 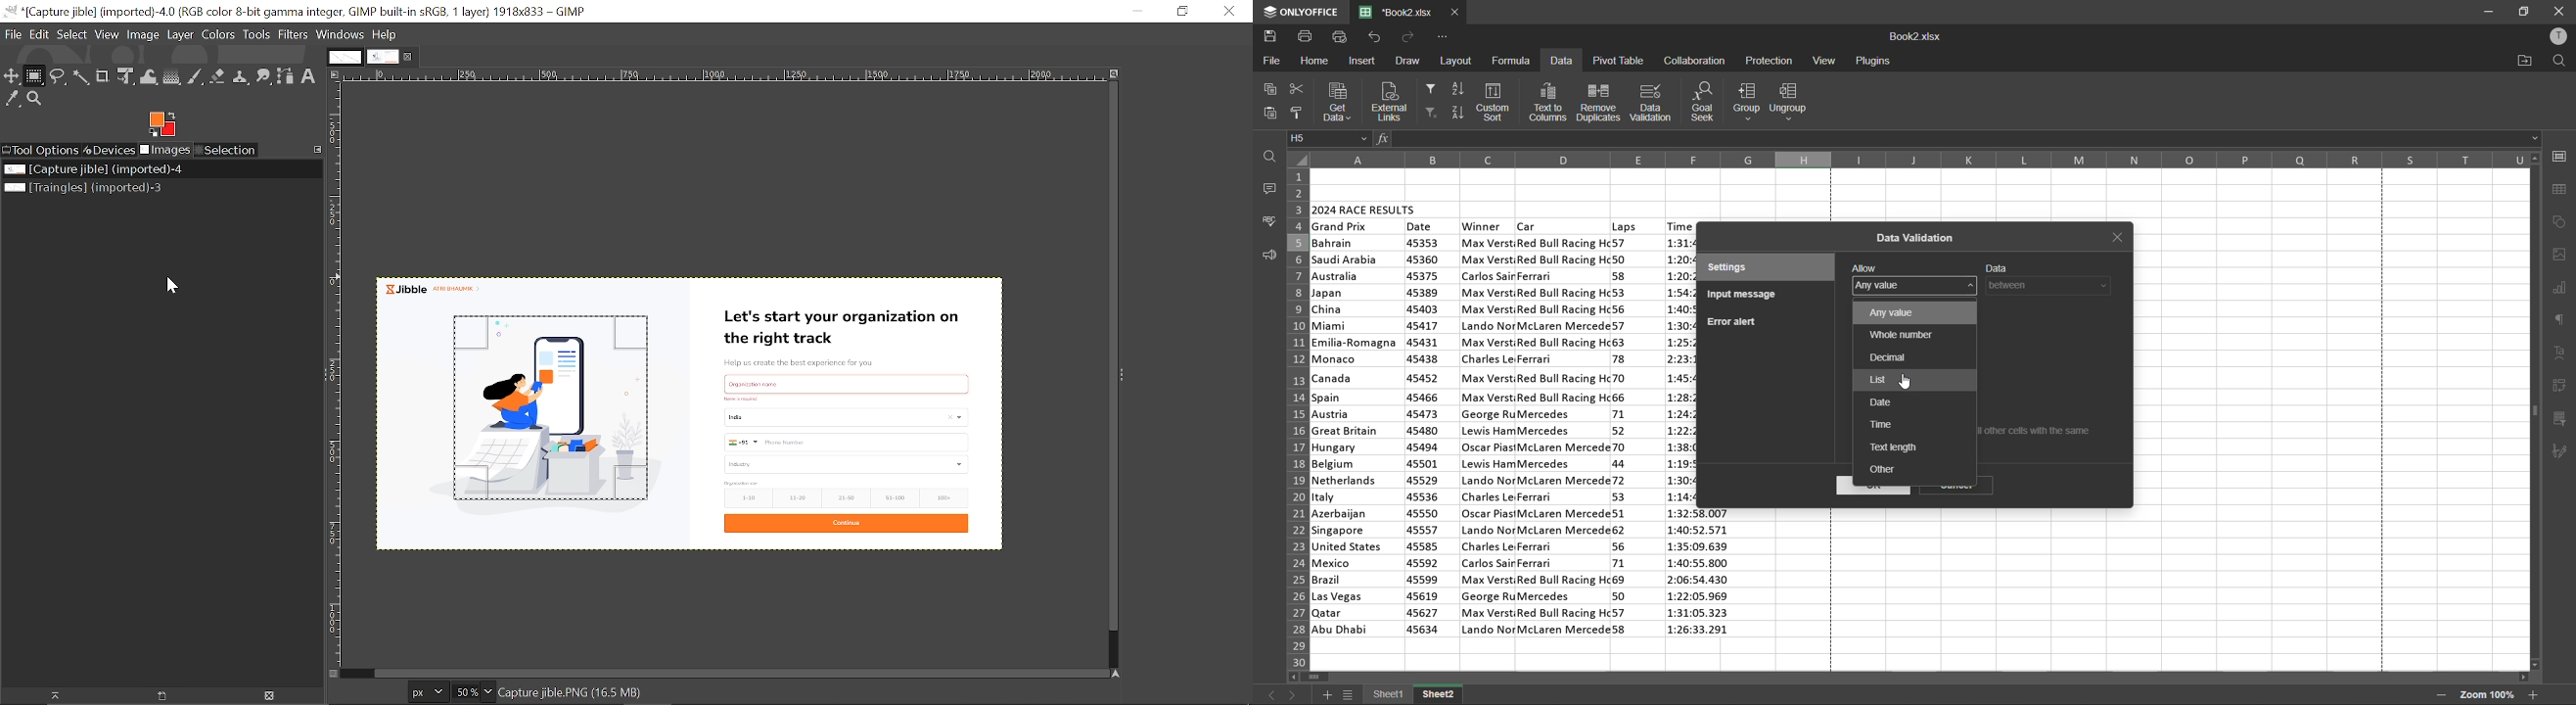 What do you see at coordinates (1336, 101) in the screenshot?
I see `get data` at bounding box center [1336, 101].